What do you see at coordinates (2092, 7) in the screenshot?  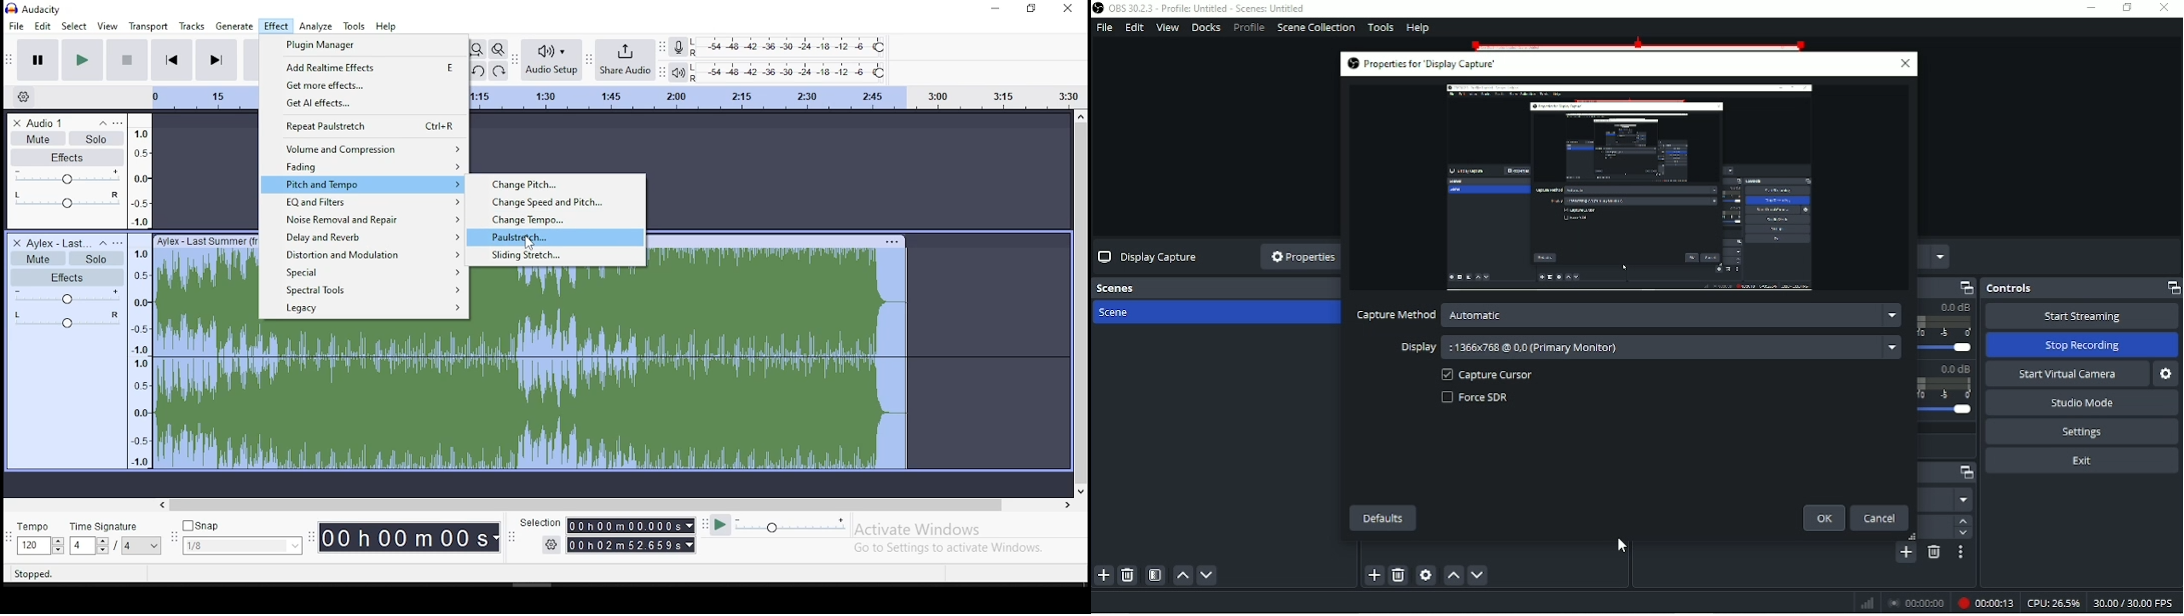 I see `Minimize` at bounding box center [2092, 7].